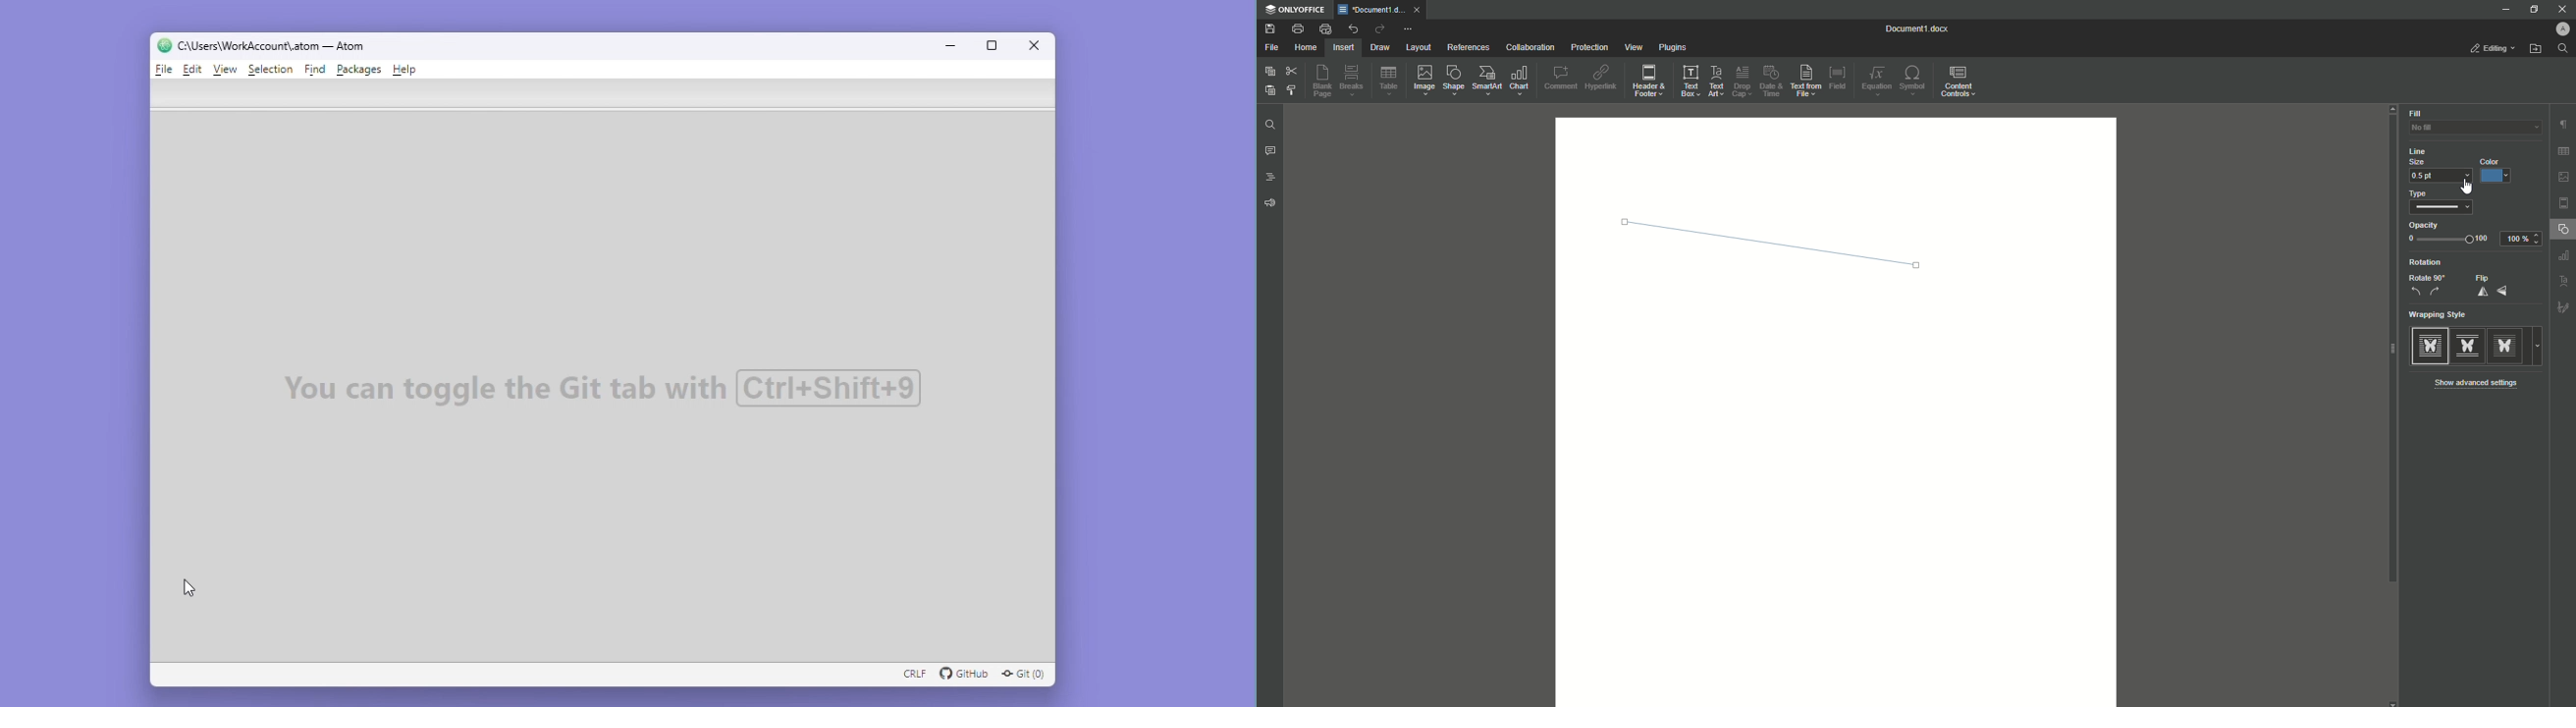 The height and width of the screenshot is (728, 2576). I want to click on Opacity, so click(2448, 233).